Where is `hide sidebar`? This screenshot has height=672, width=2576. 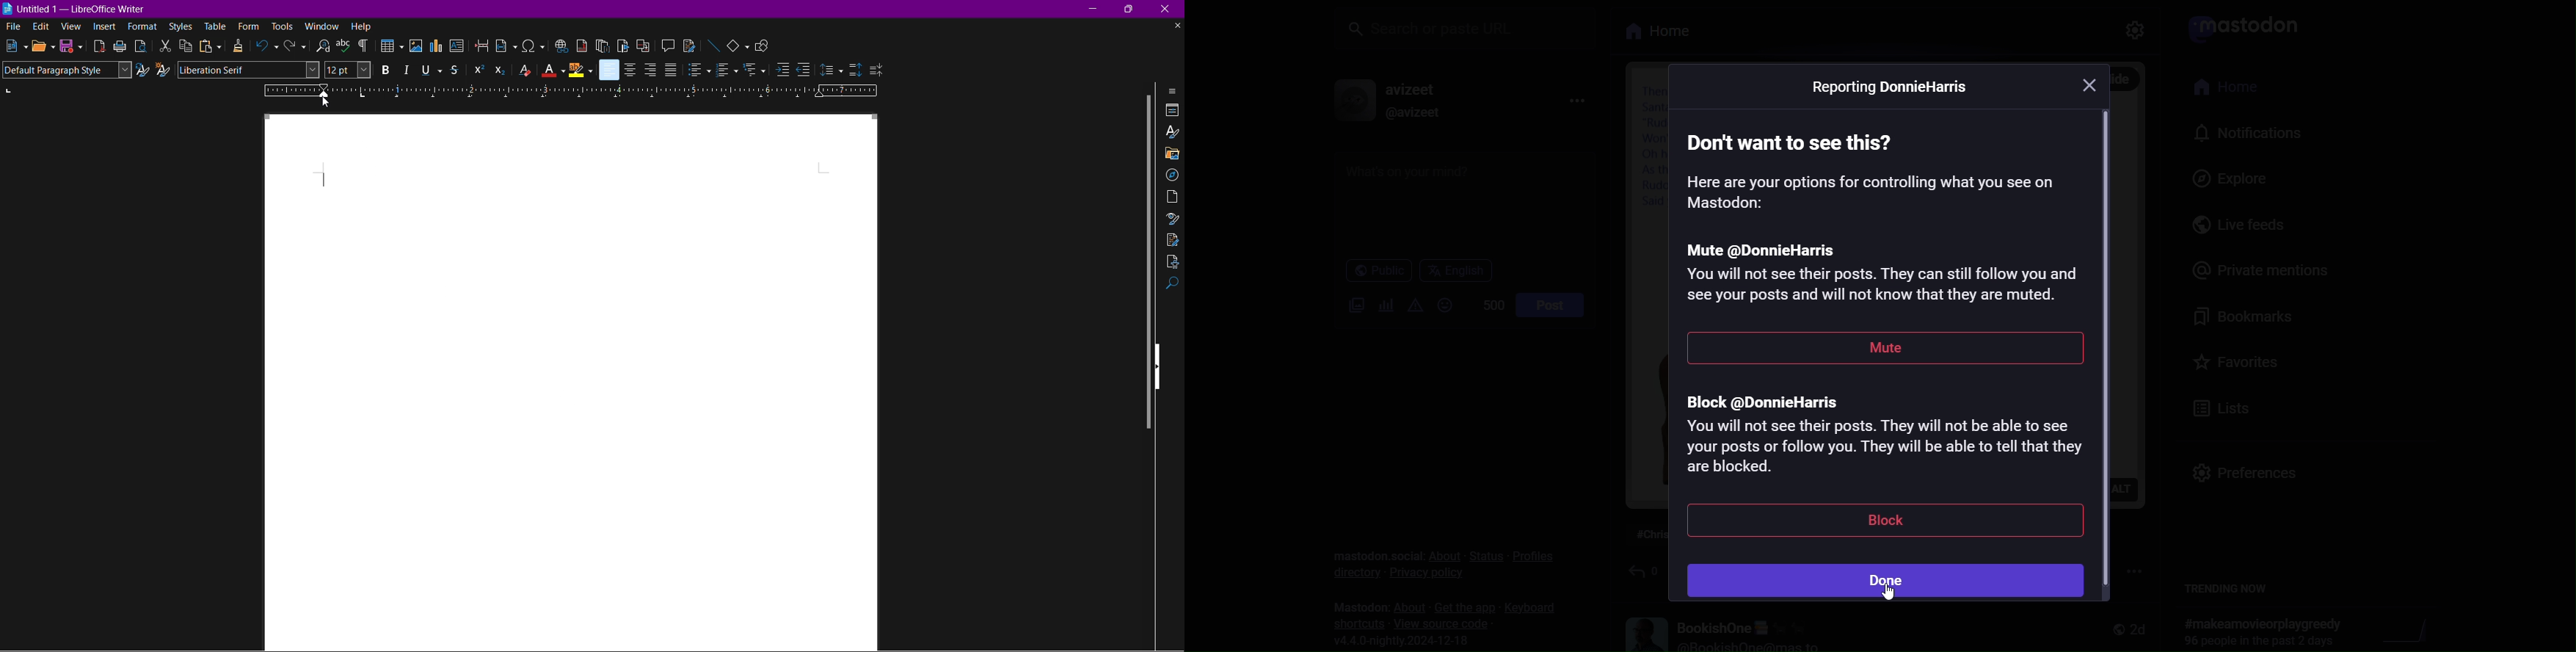
hide sidebar is located at coordinates (1161, 365).